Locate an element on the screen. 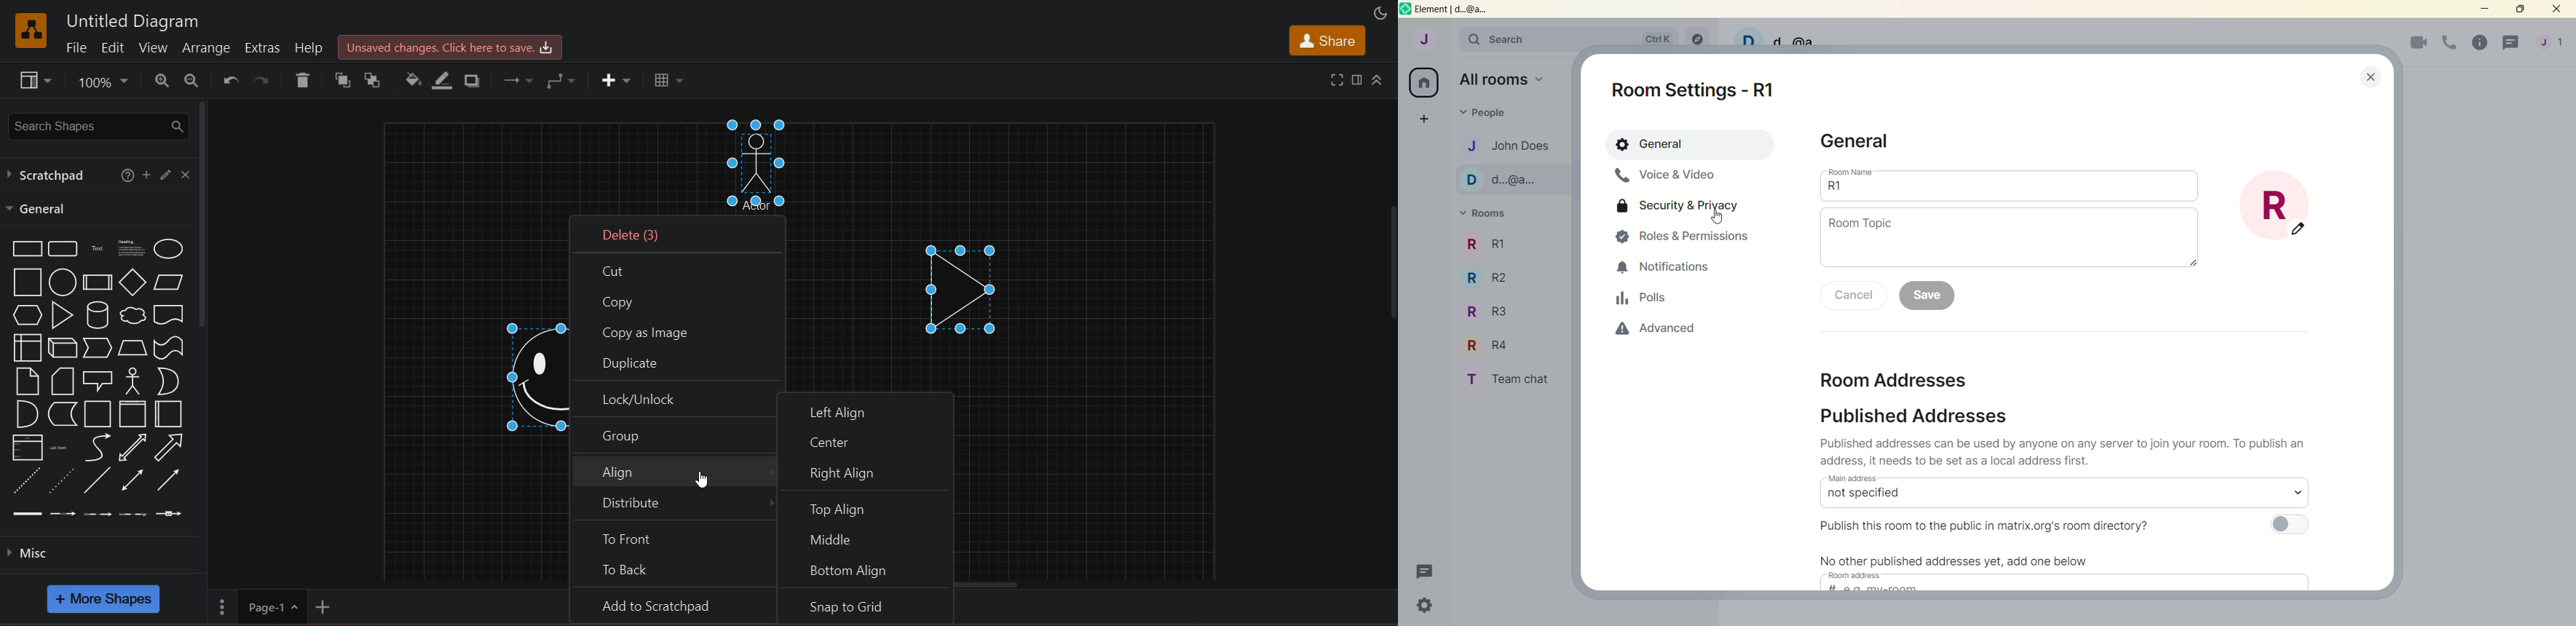 This screenshot has height=644, width=2576. R R4 is located at coordinates (1502, 347).